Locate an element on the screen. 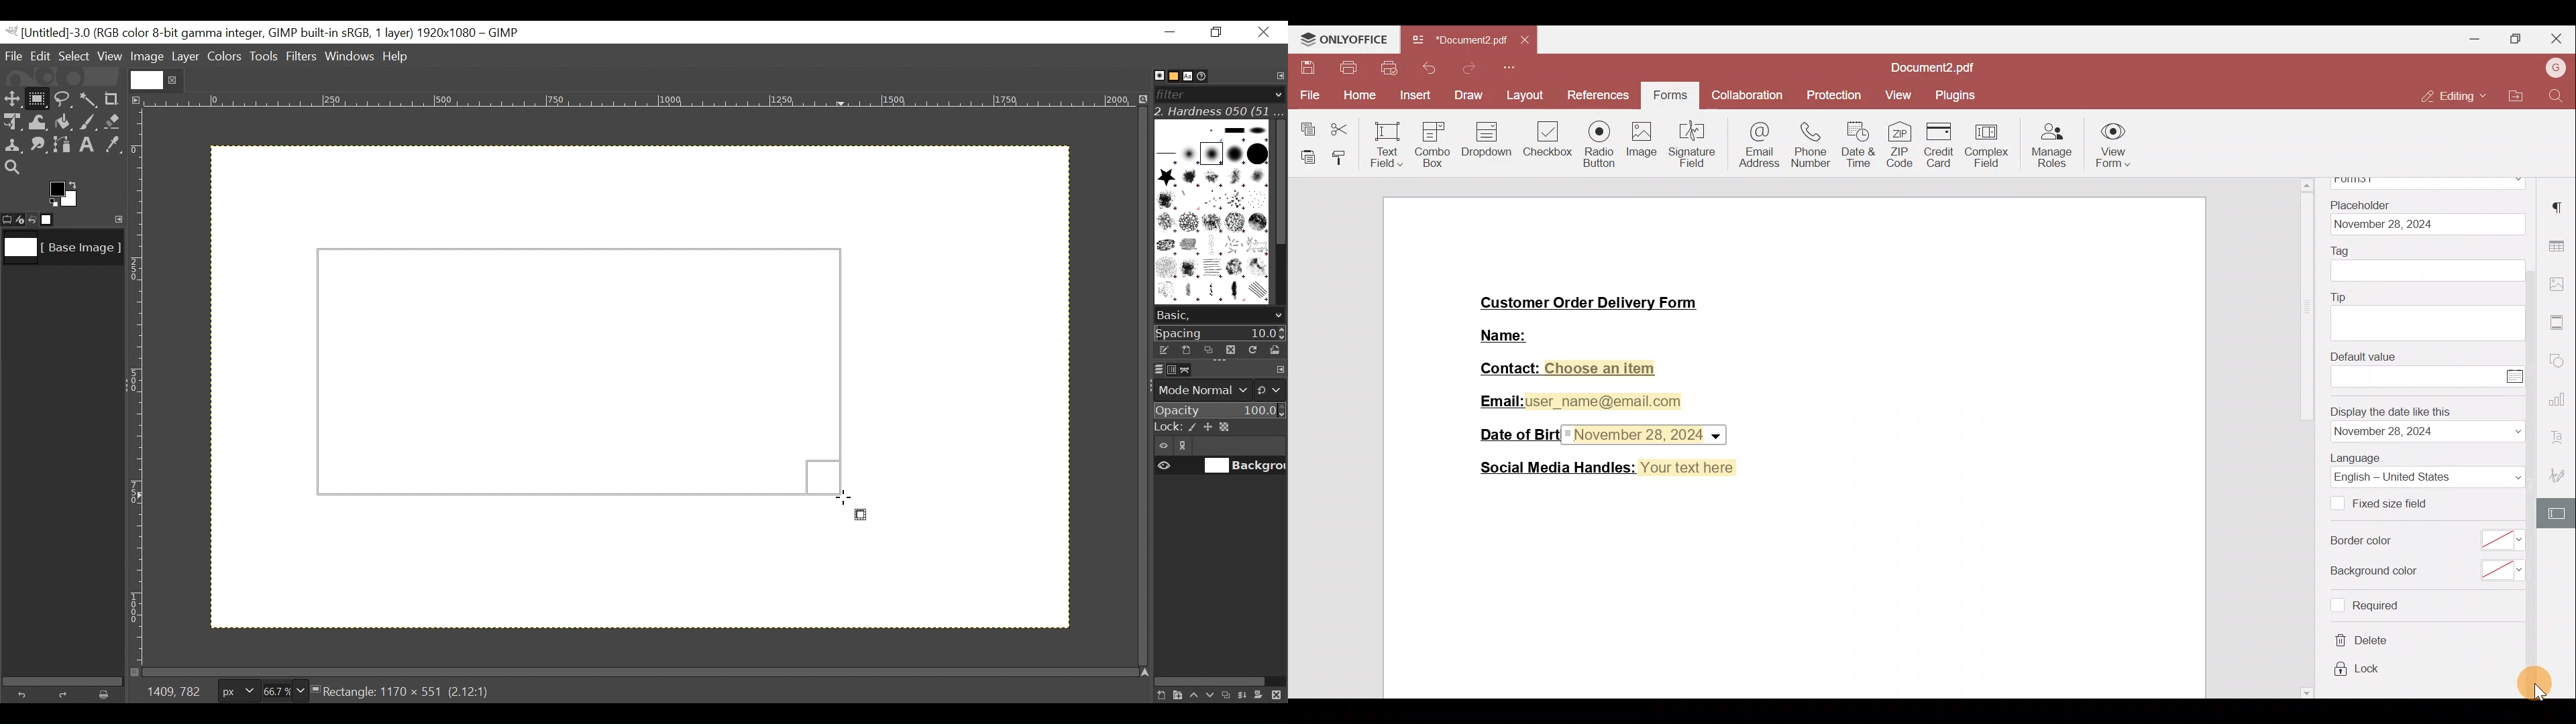  Dropdown is located at coordinates (1488, 142).